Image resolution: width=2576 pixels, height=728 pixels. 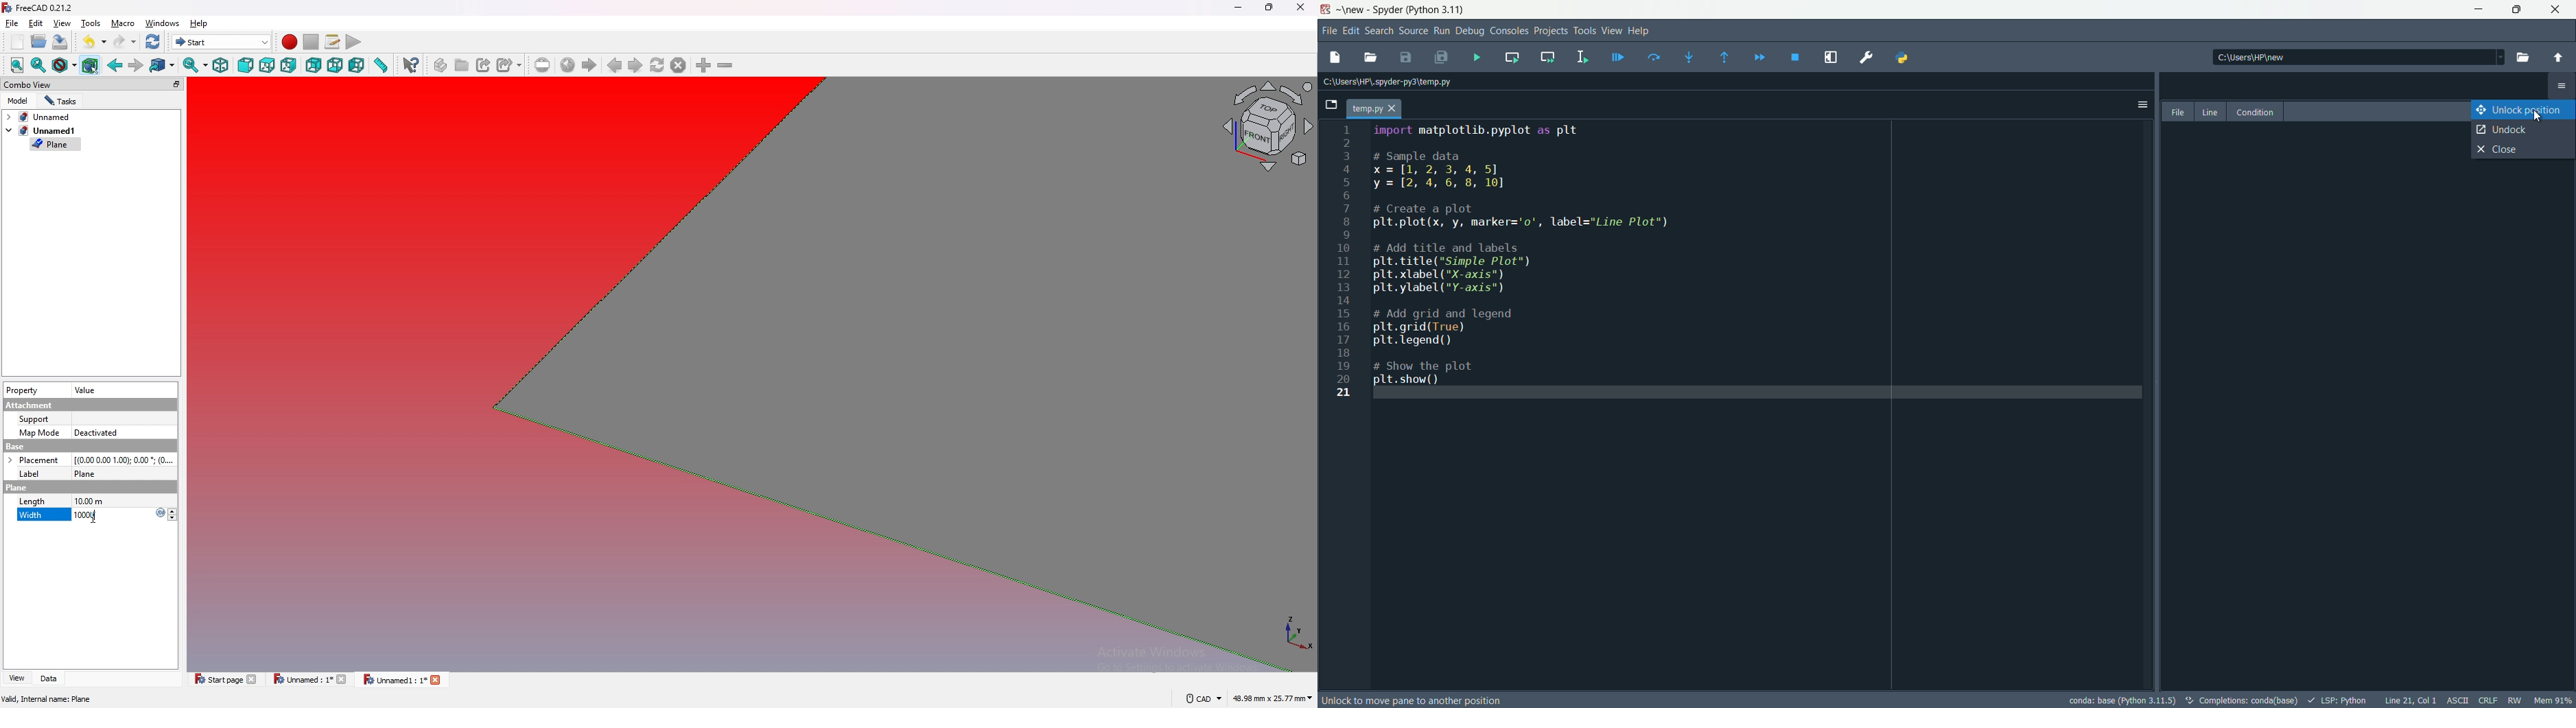 I want to click on back, so click(x=115, y=64).